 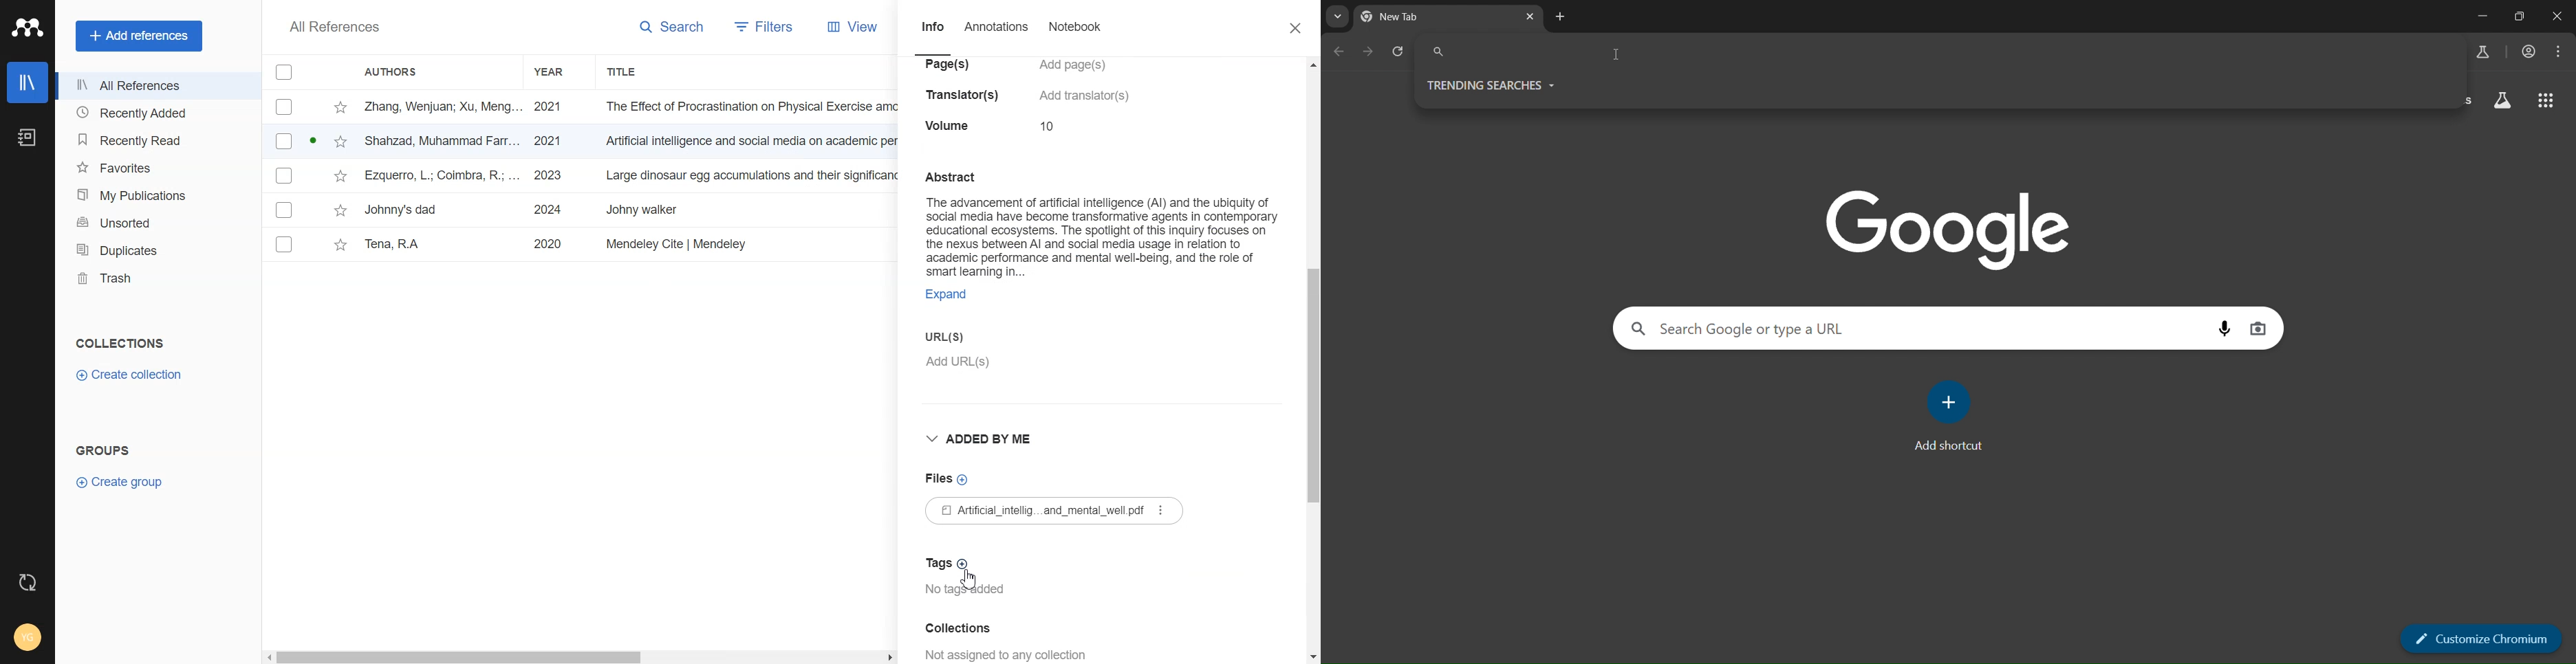 I want to click on Filters, so click(x=759, y=28).